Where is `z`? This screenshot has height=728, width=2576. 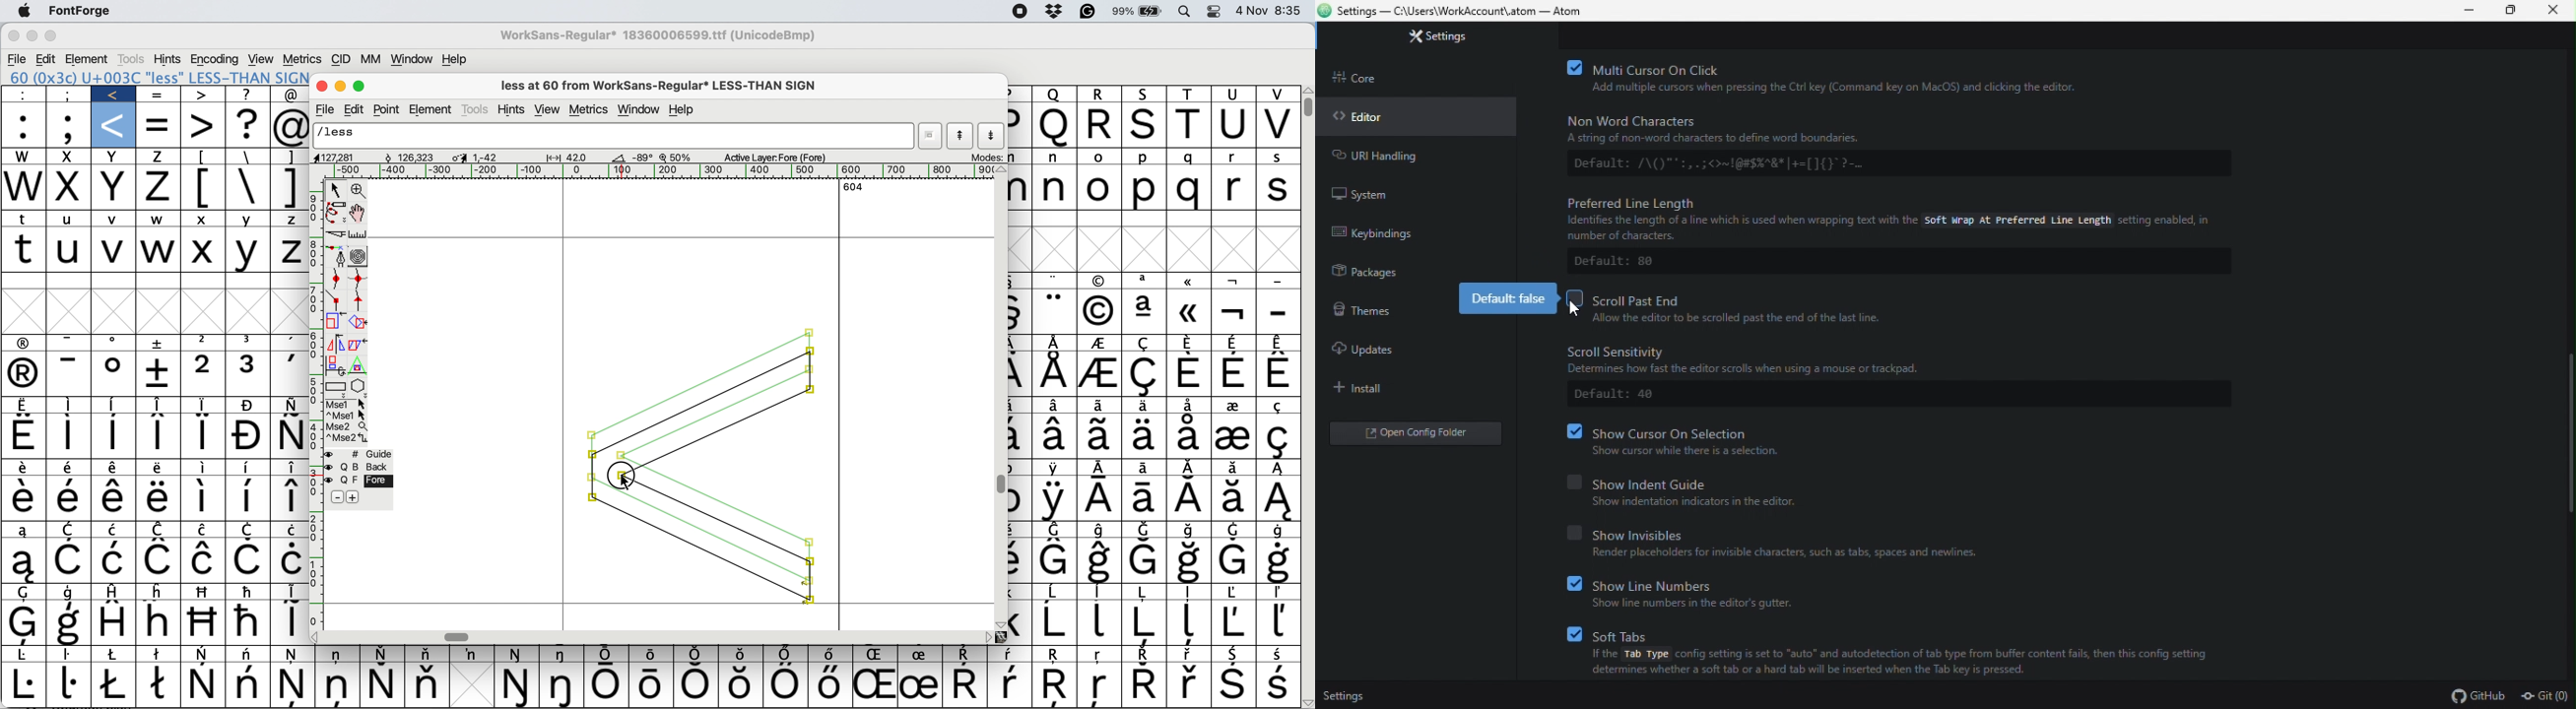 z is located at coordinates (159, 158).